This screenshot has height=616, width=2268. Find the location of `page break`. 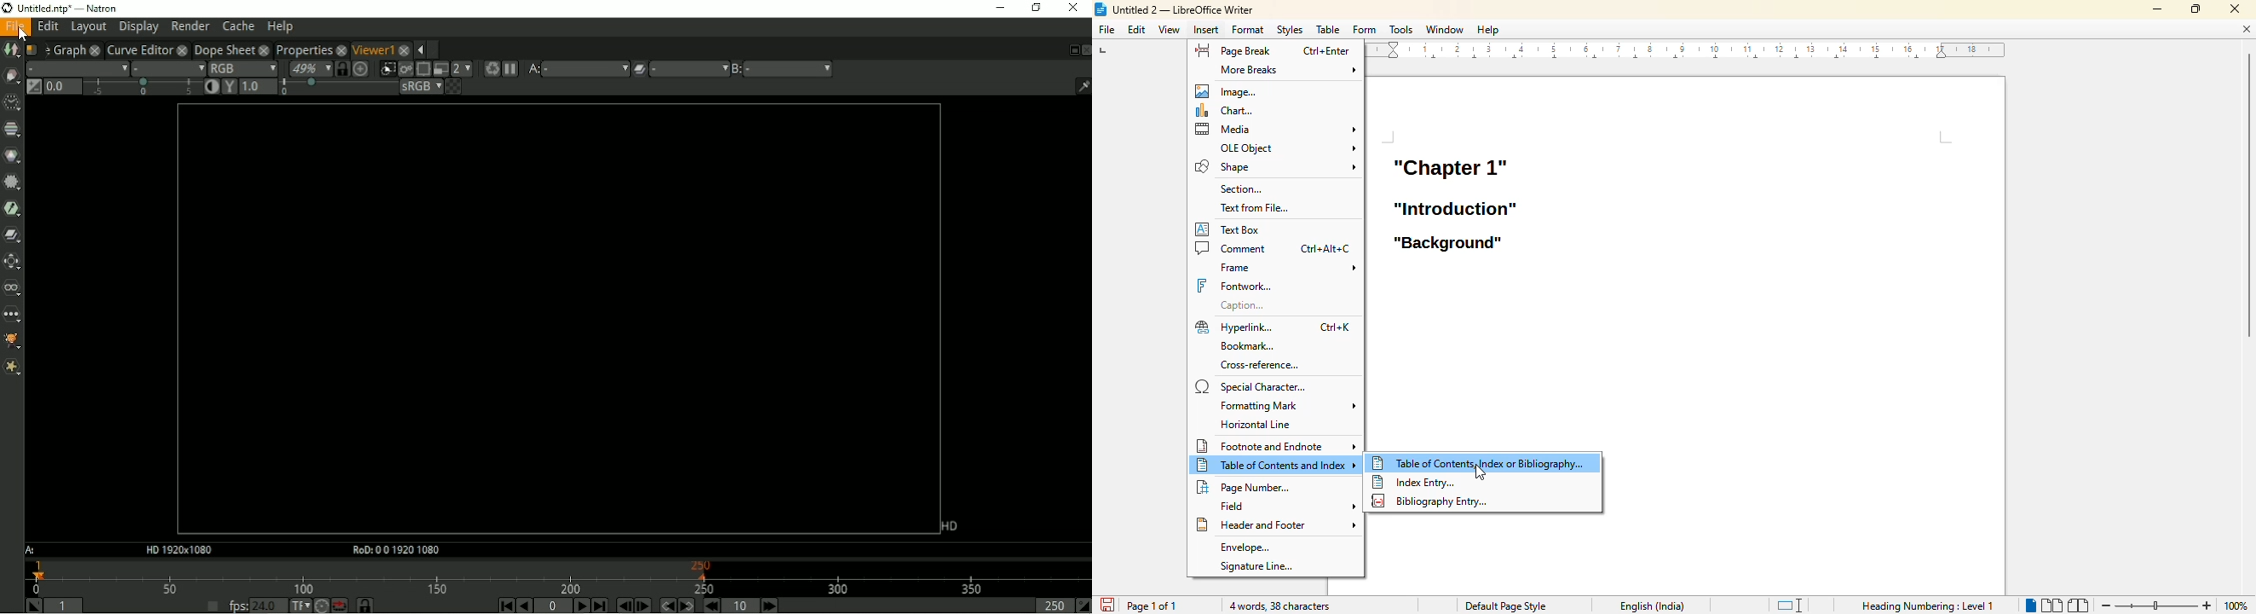

page break is located at coordinates (1233, 50).